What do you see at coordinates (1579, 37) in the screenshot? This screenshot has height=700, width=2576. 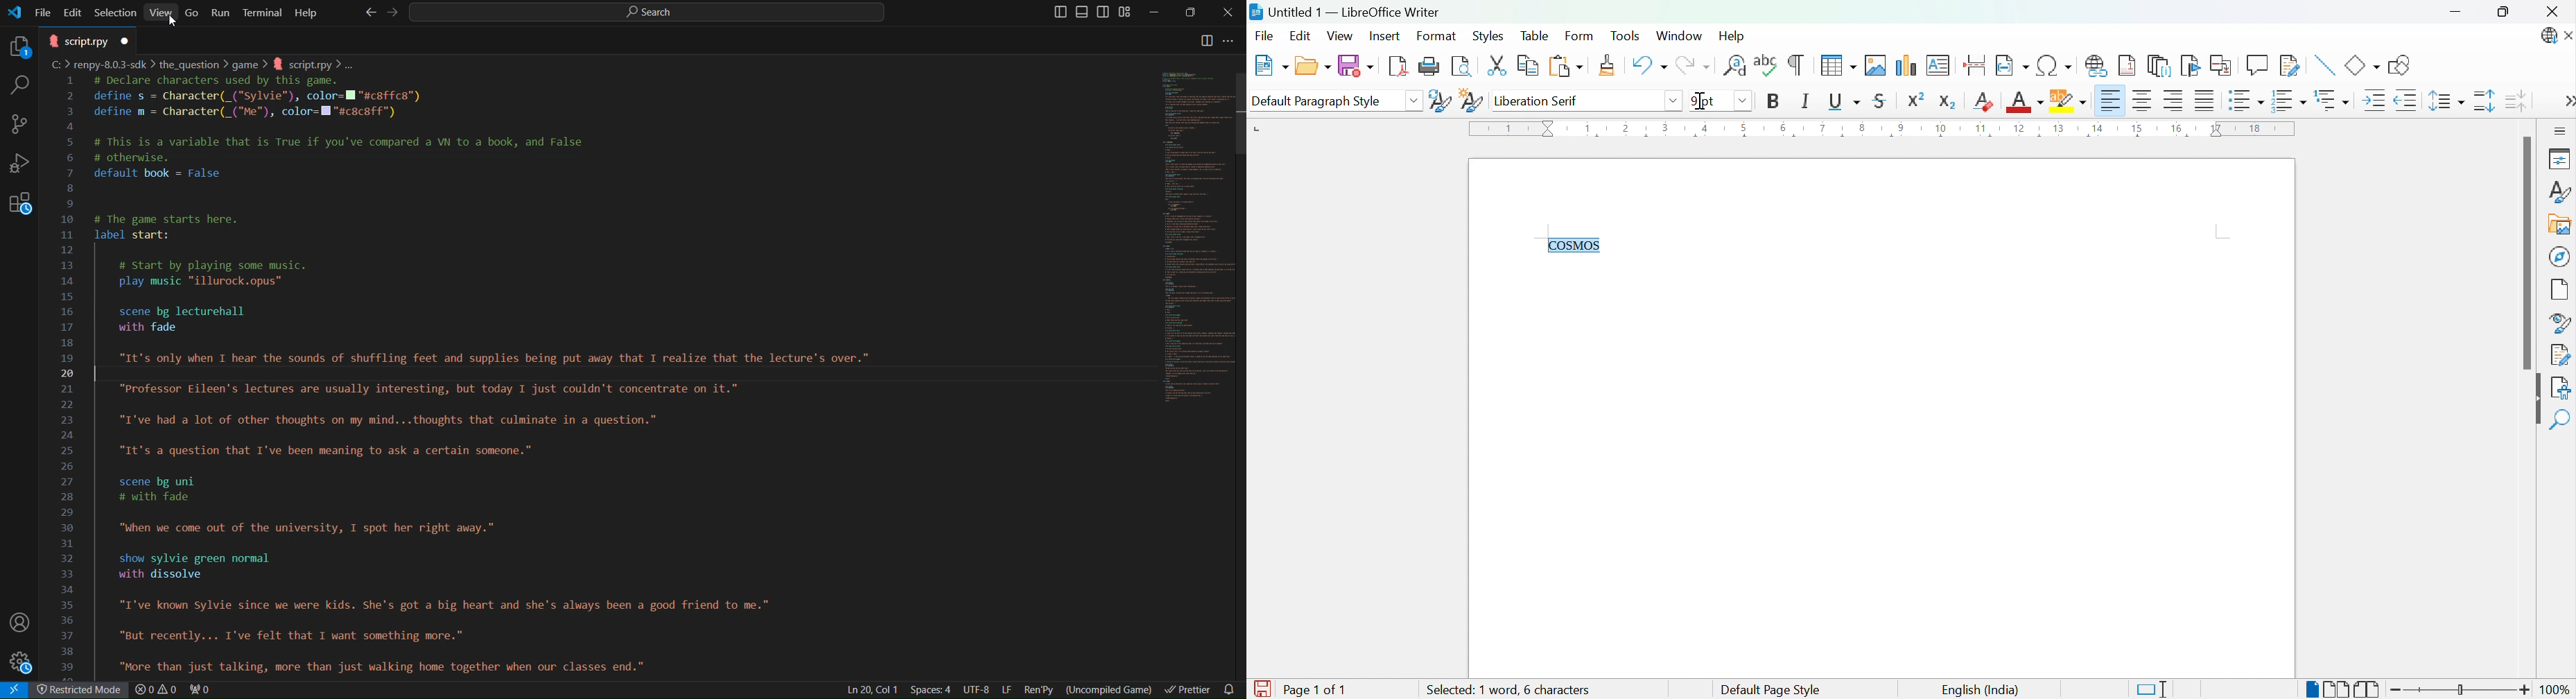 I see `Form` at bounding box center [1579, 37].